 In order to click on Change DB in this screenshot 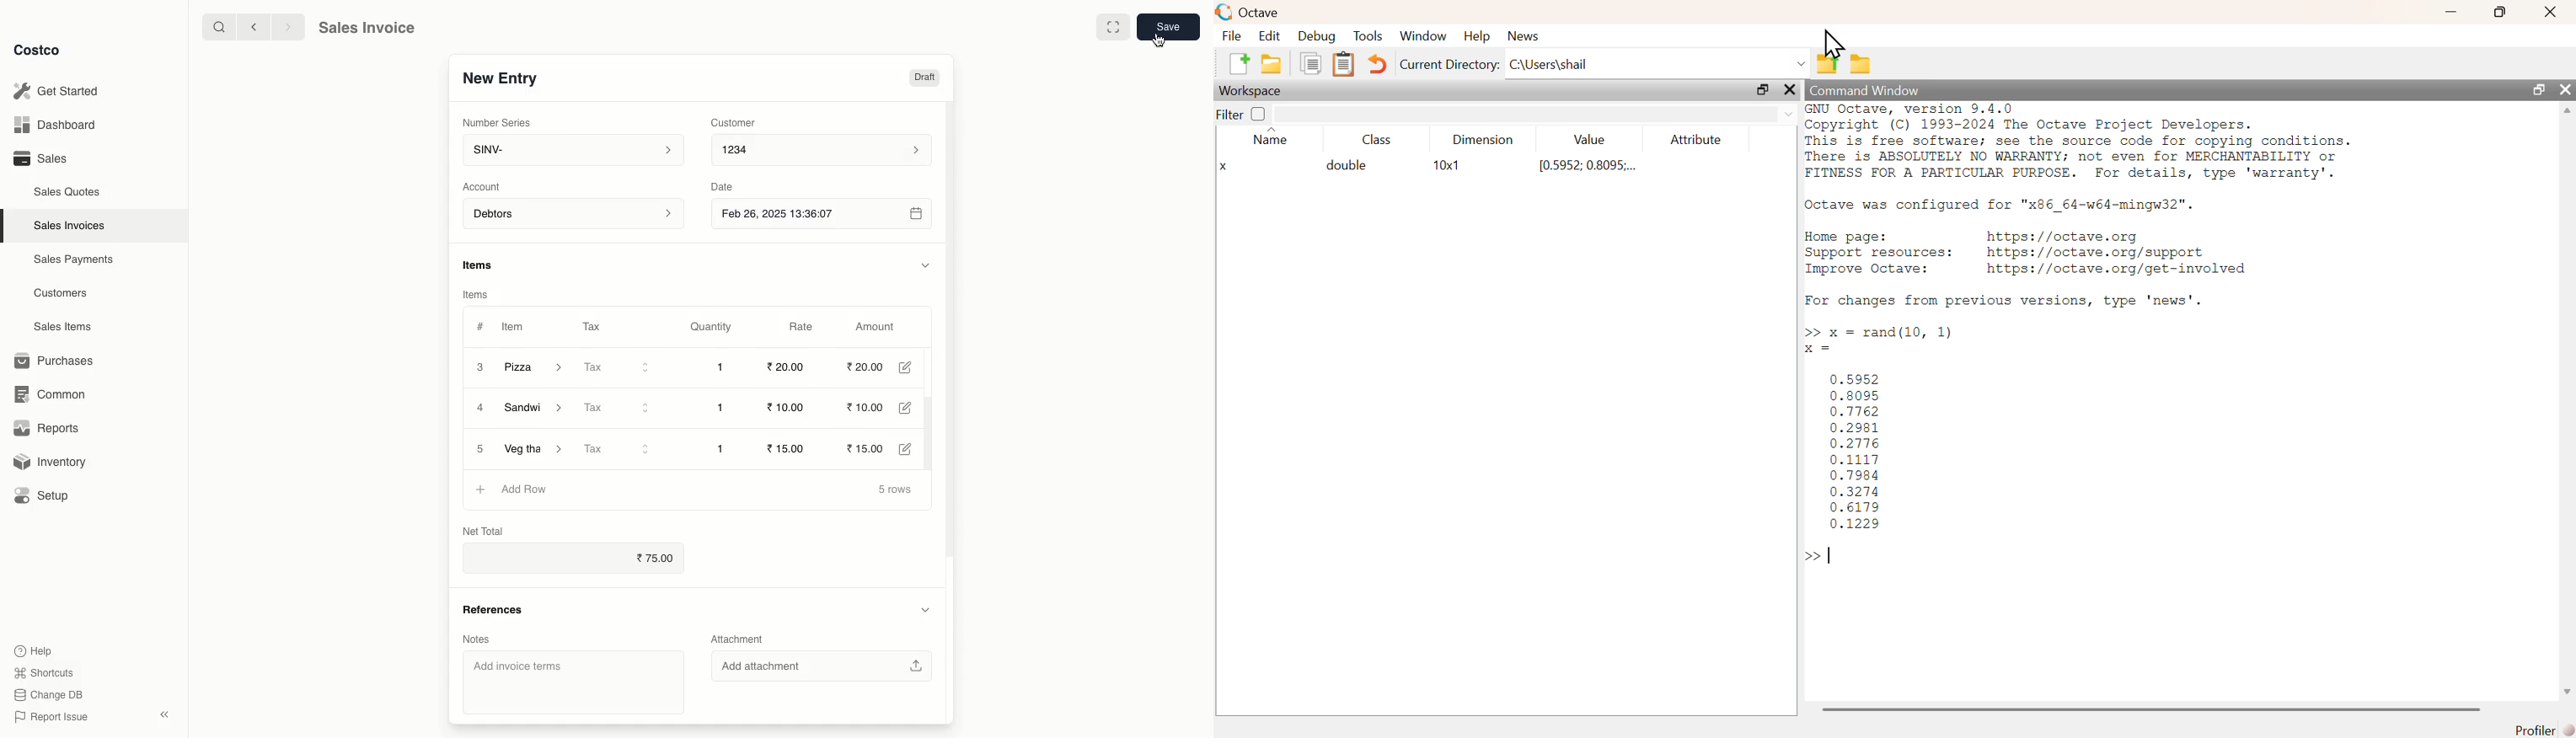, I will do `click(46, 693)`.